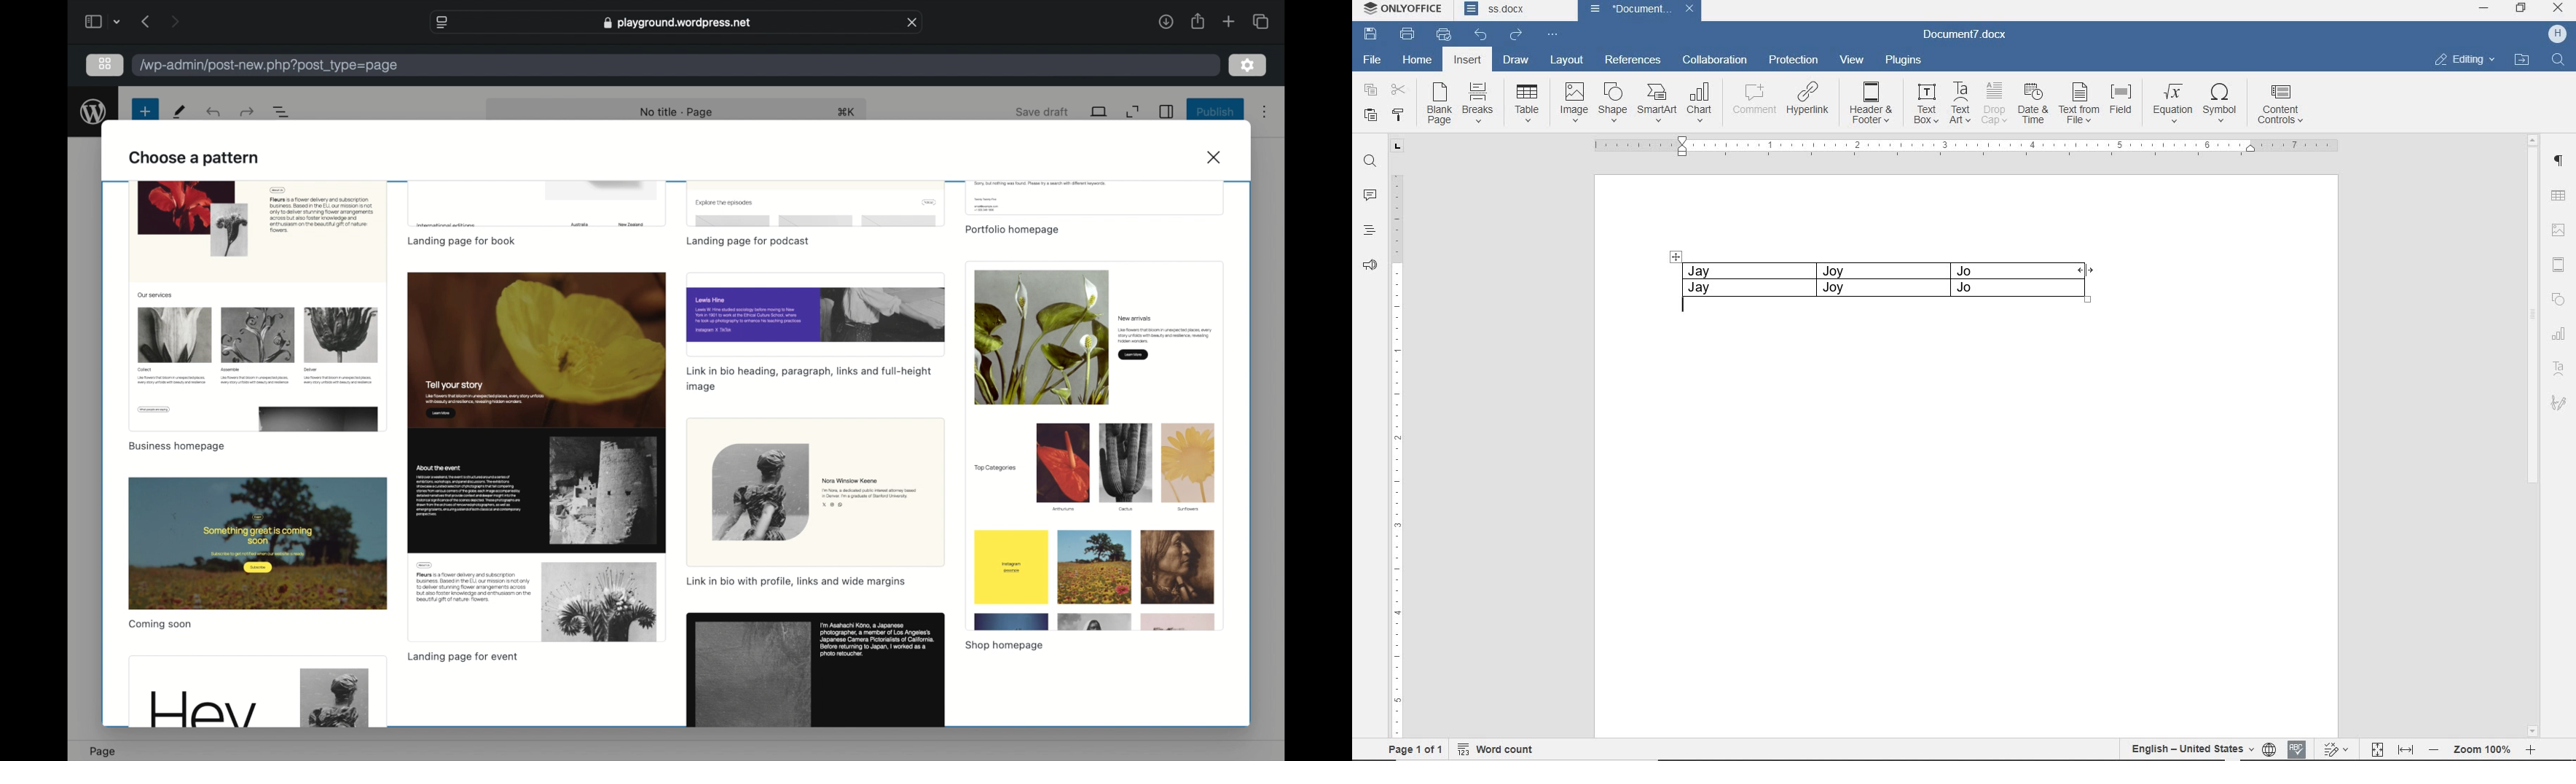 The image size is (2576, 784). What do you see at coordinates (1398, 116) in the screenshot?
I see `COPY STYLE` at bounding box center [1398, 116].